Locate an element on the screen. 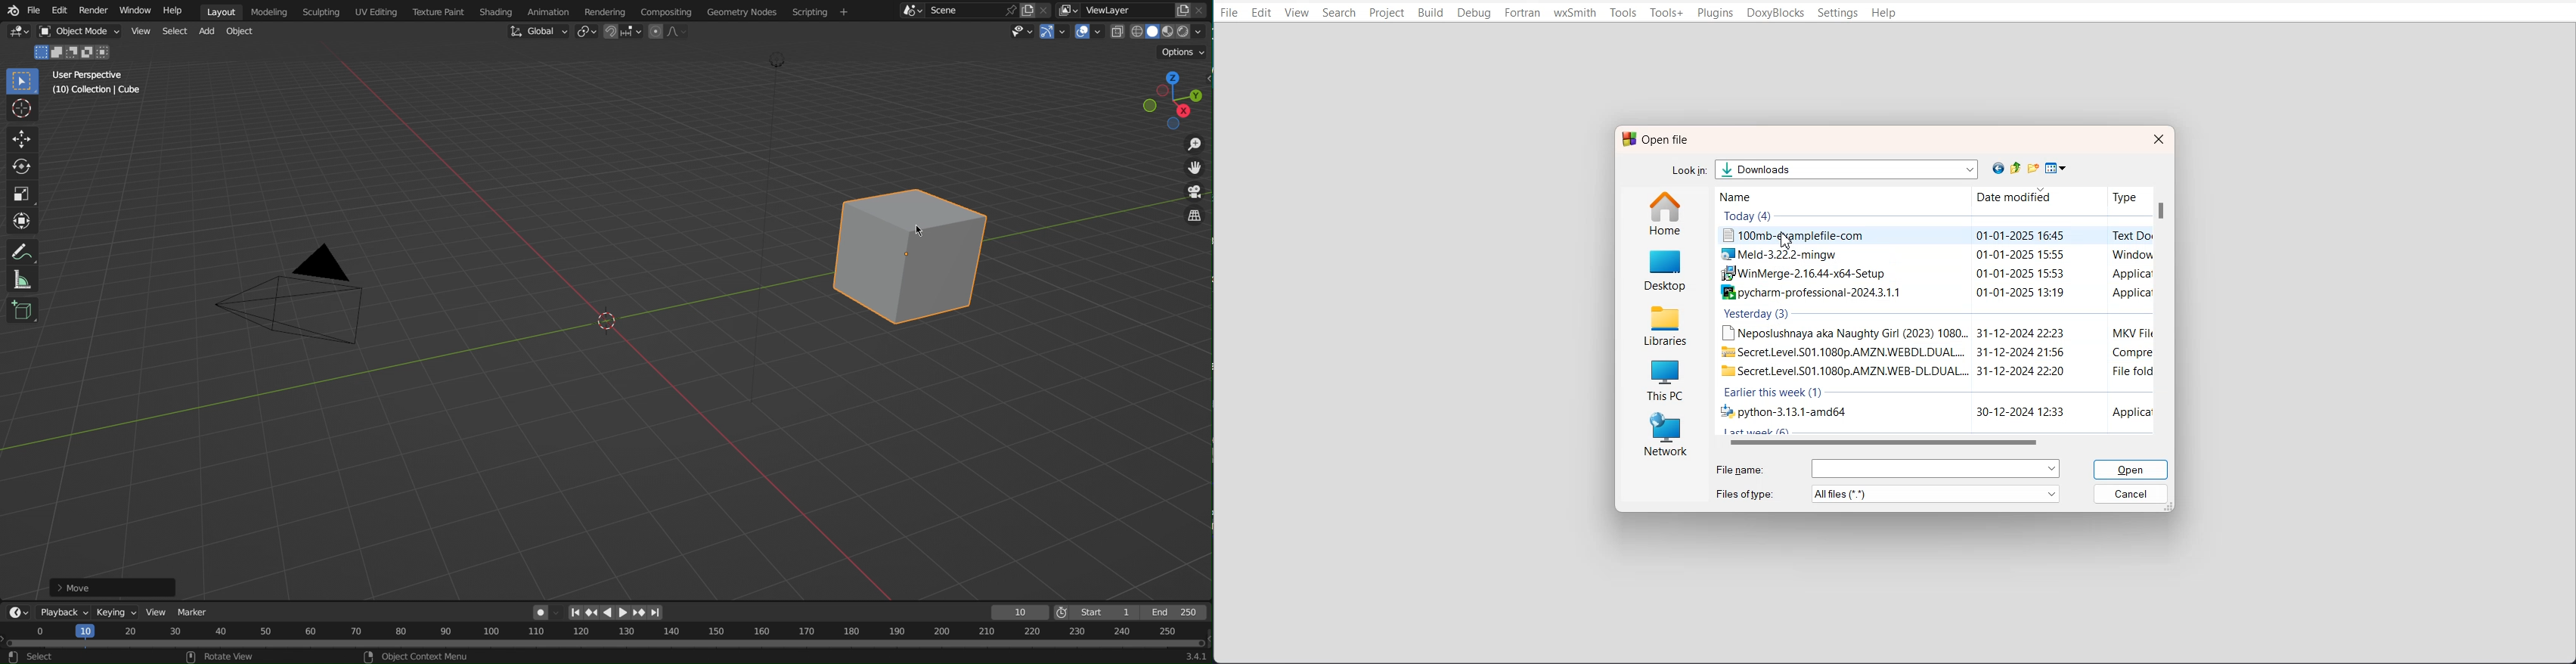  Create new folder is located at coordinates (2035, 168).